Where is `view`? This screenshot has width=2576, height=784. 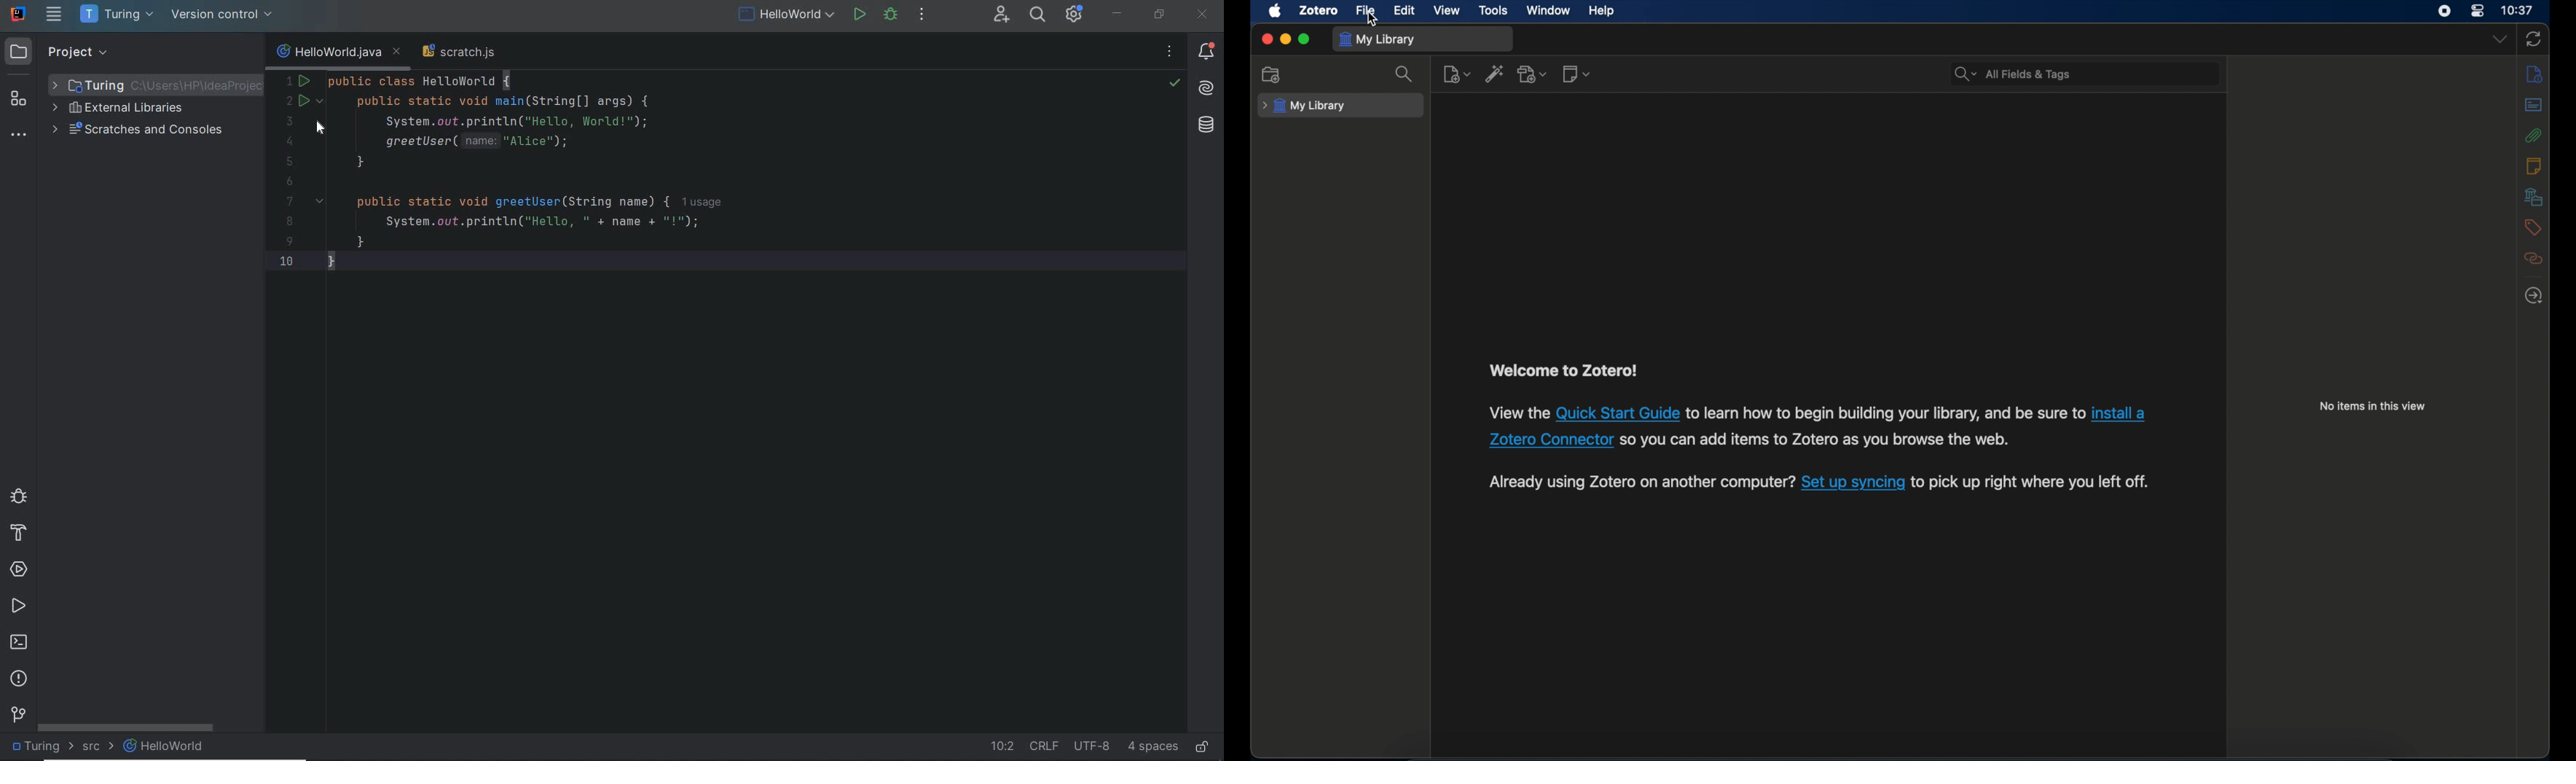
view is located at coordinates (1448, 11).